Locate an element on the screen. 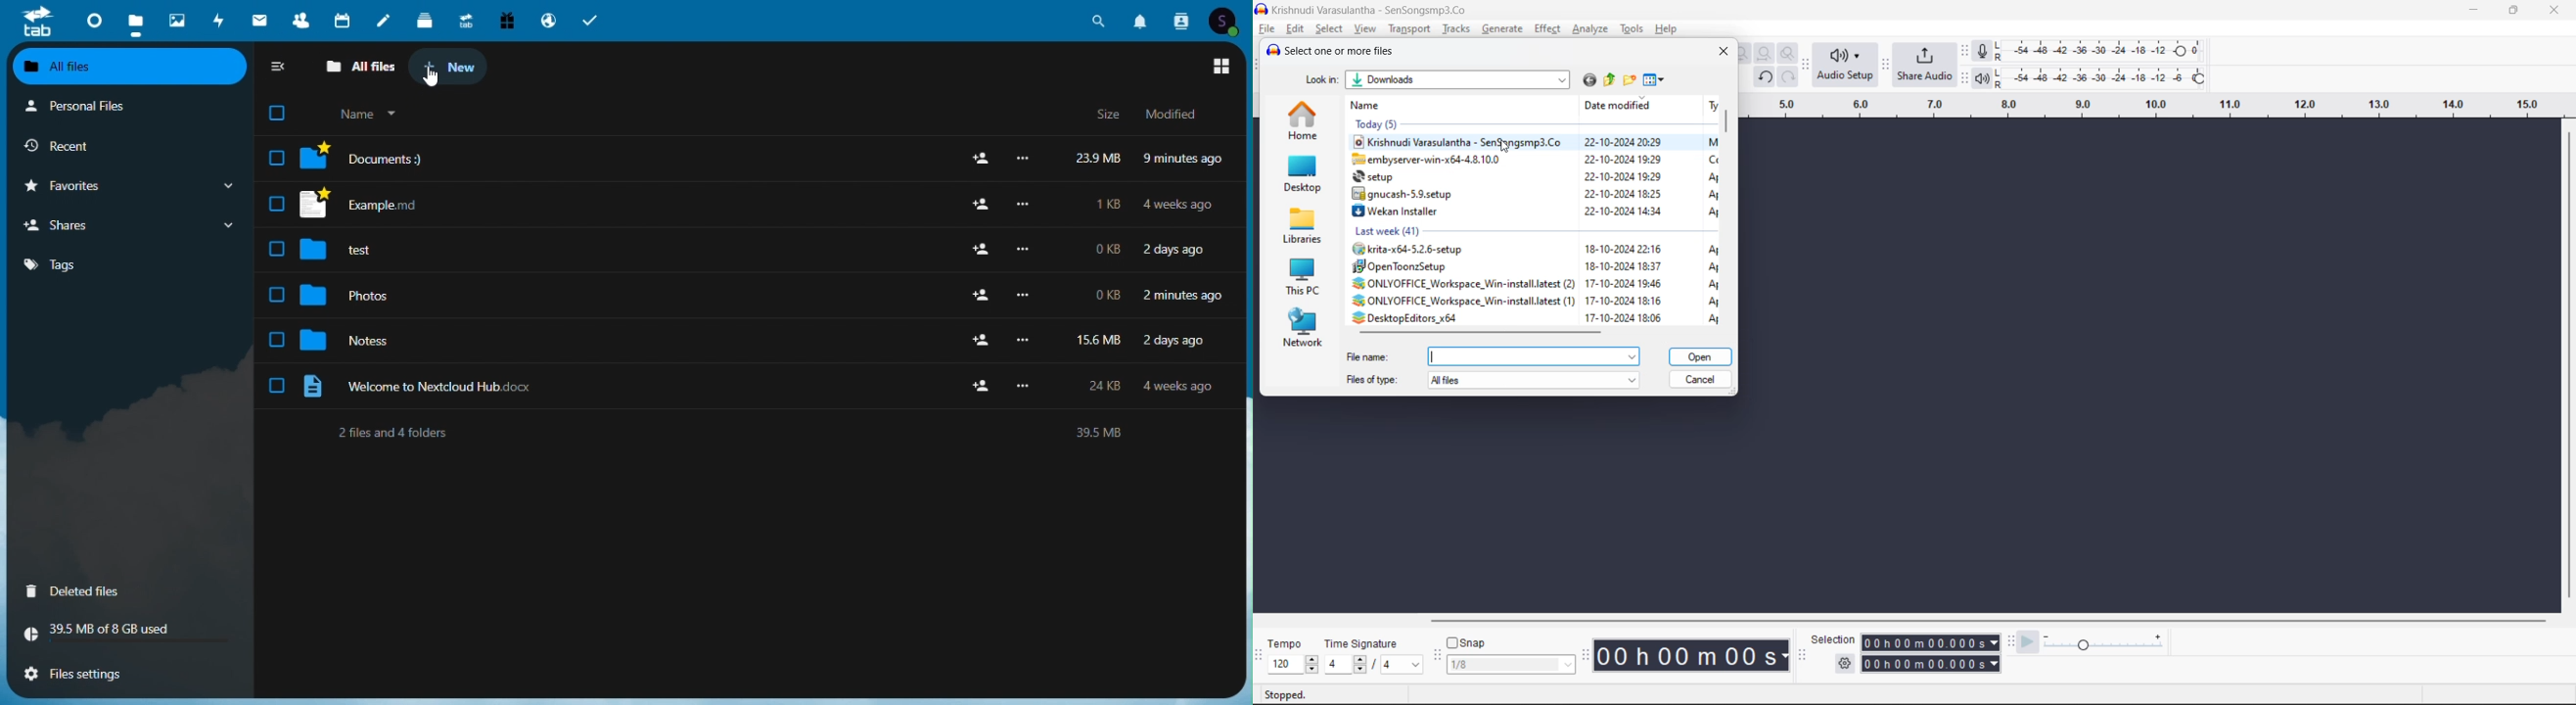 Image resolution: width=2576 pixels, height=728 pixels. Shares is located at coordinates (123, 228).